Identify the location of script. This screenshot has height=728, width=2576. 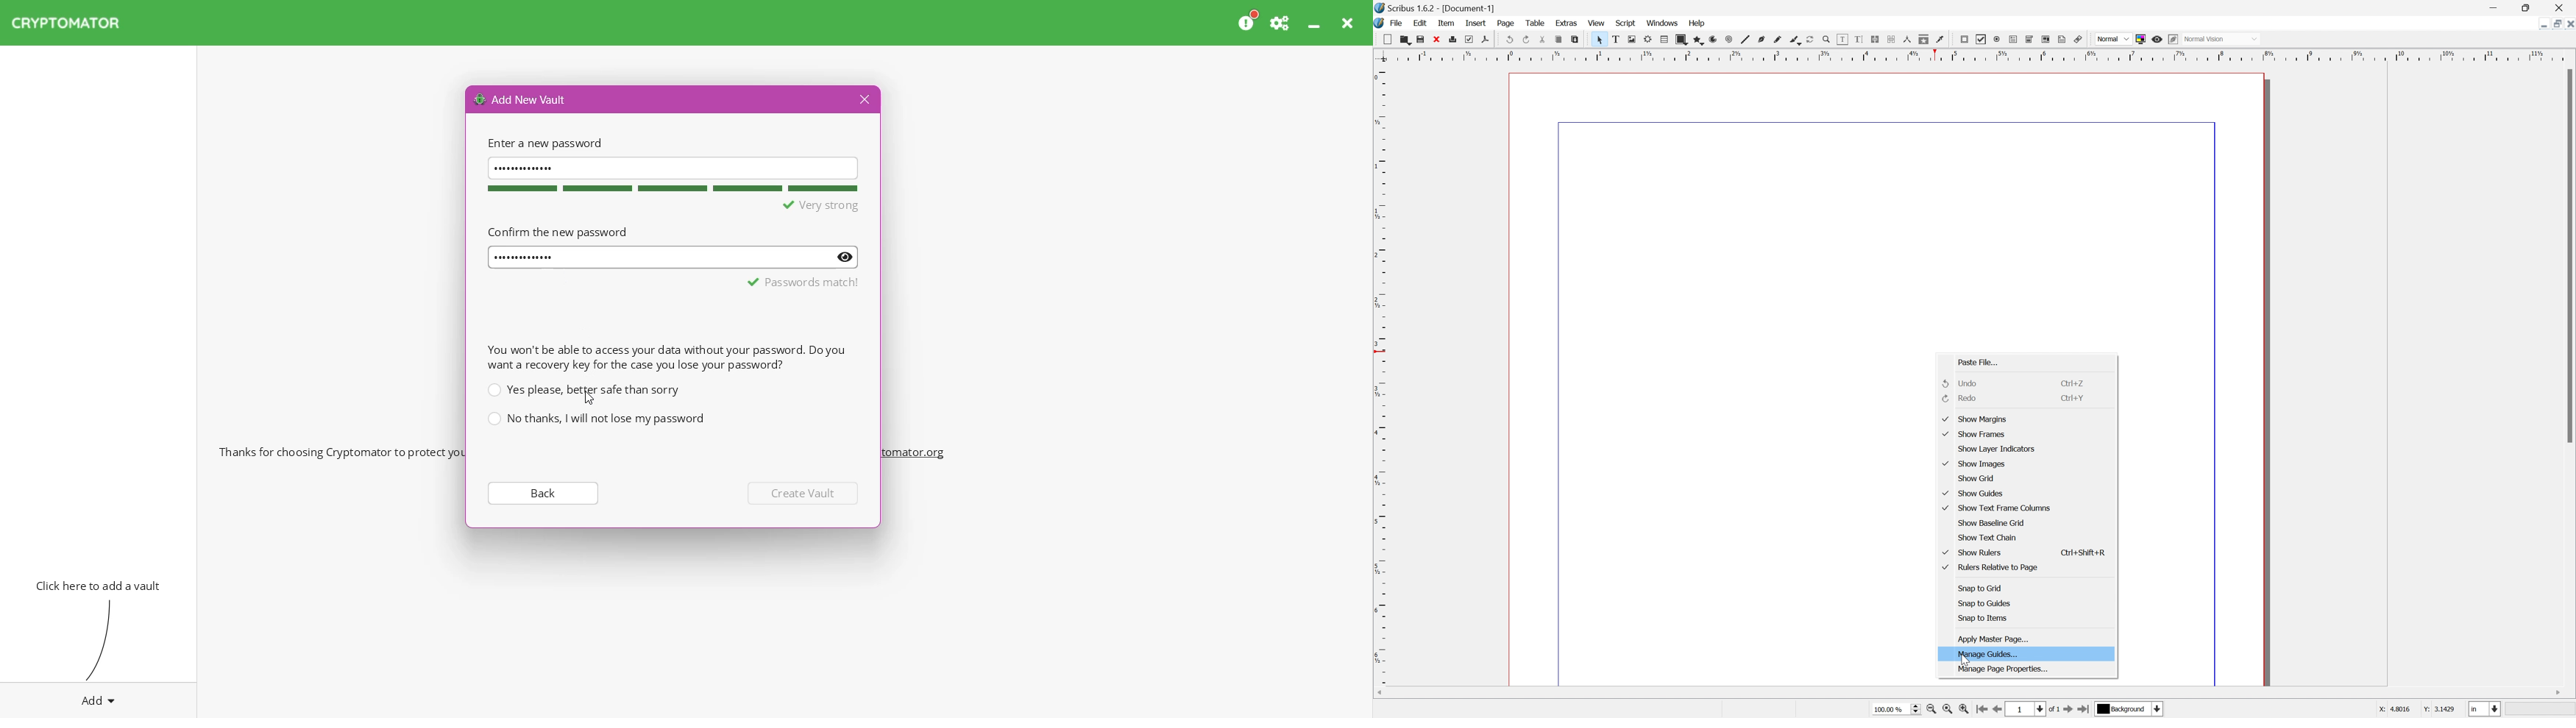
(1626, 23).